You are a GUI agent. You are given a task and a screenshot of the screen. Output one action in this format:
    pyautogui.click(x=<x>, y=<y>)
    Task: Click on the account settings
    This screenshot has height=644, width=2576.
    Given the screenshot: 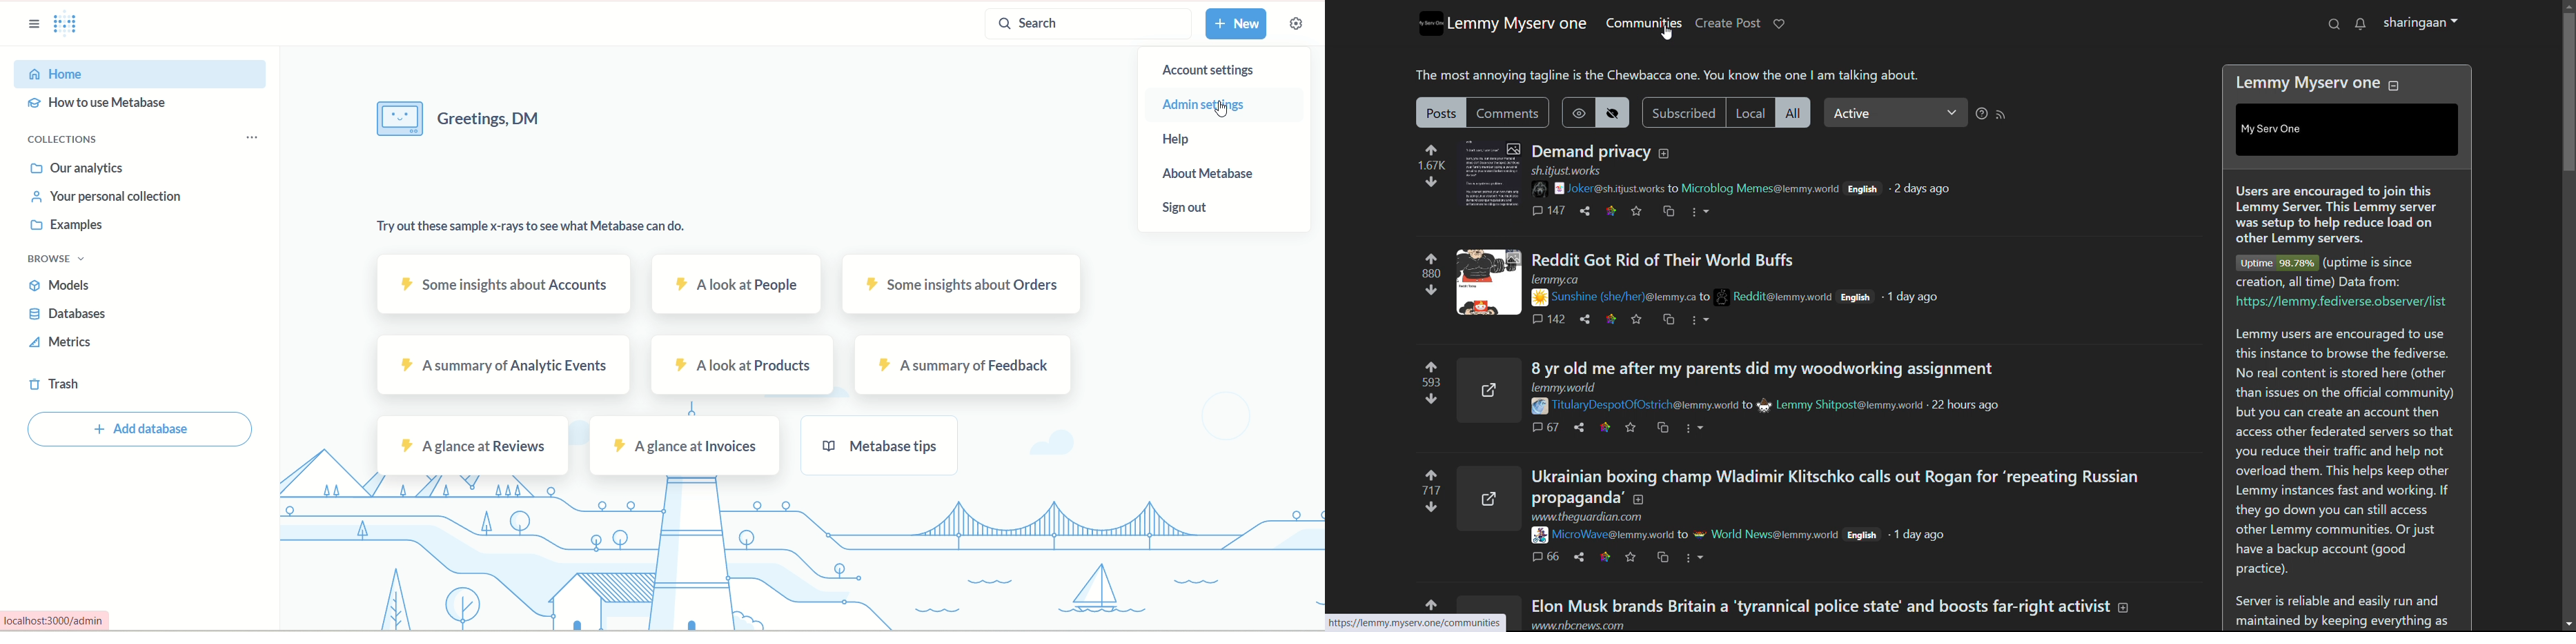 What is the action you would take?
    pyautogui.click(x=1219, y=71)
    